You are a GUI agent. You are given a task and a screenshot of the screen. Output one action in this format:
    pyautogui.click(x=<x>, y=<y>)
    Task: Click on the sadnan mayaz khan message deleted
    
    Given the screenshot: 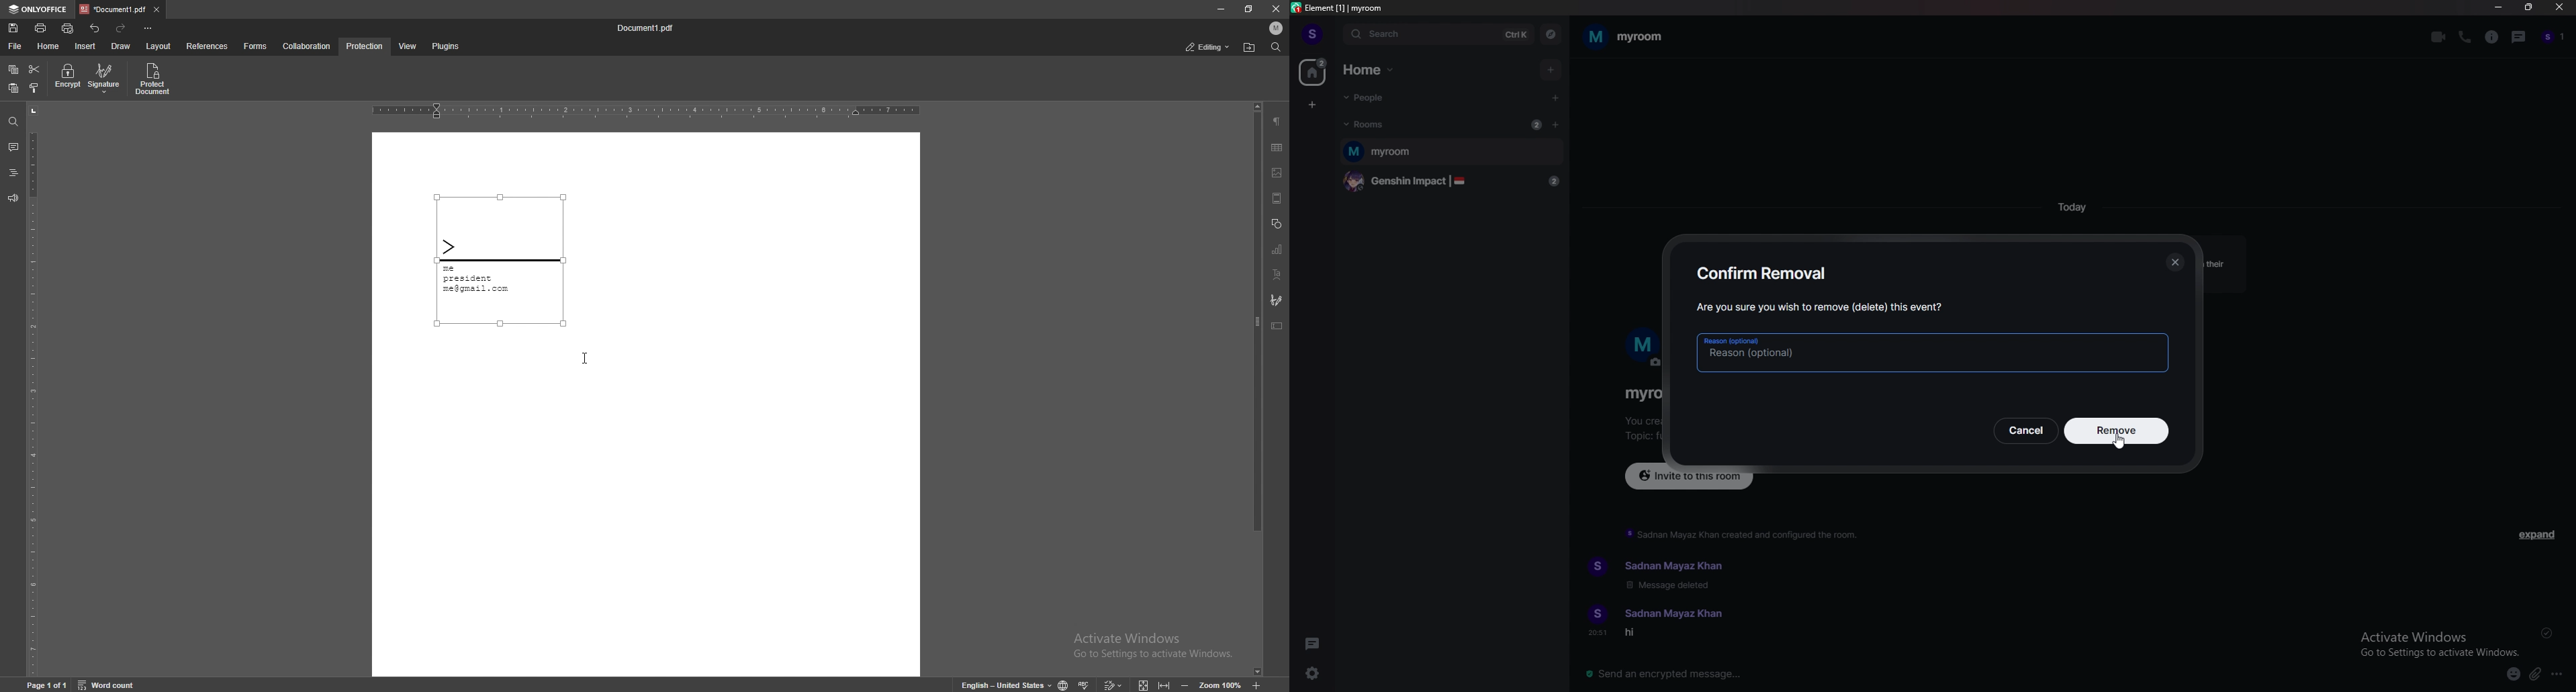 What is the action you would take?
    pyautogui.click(x=1673, y=575)
    